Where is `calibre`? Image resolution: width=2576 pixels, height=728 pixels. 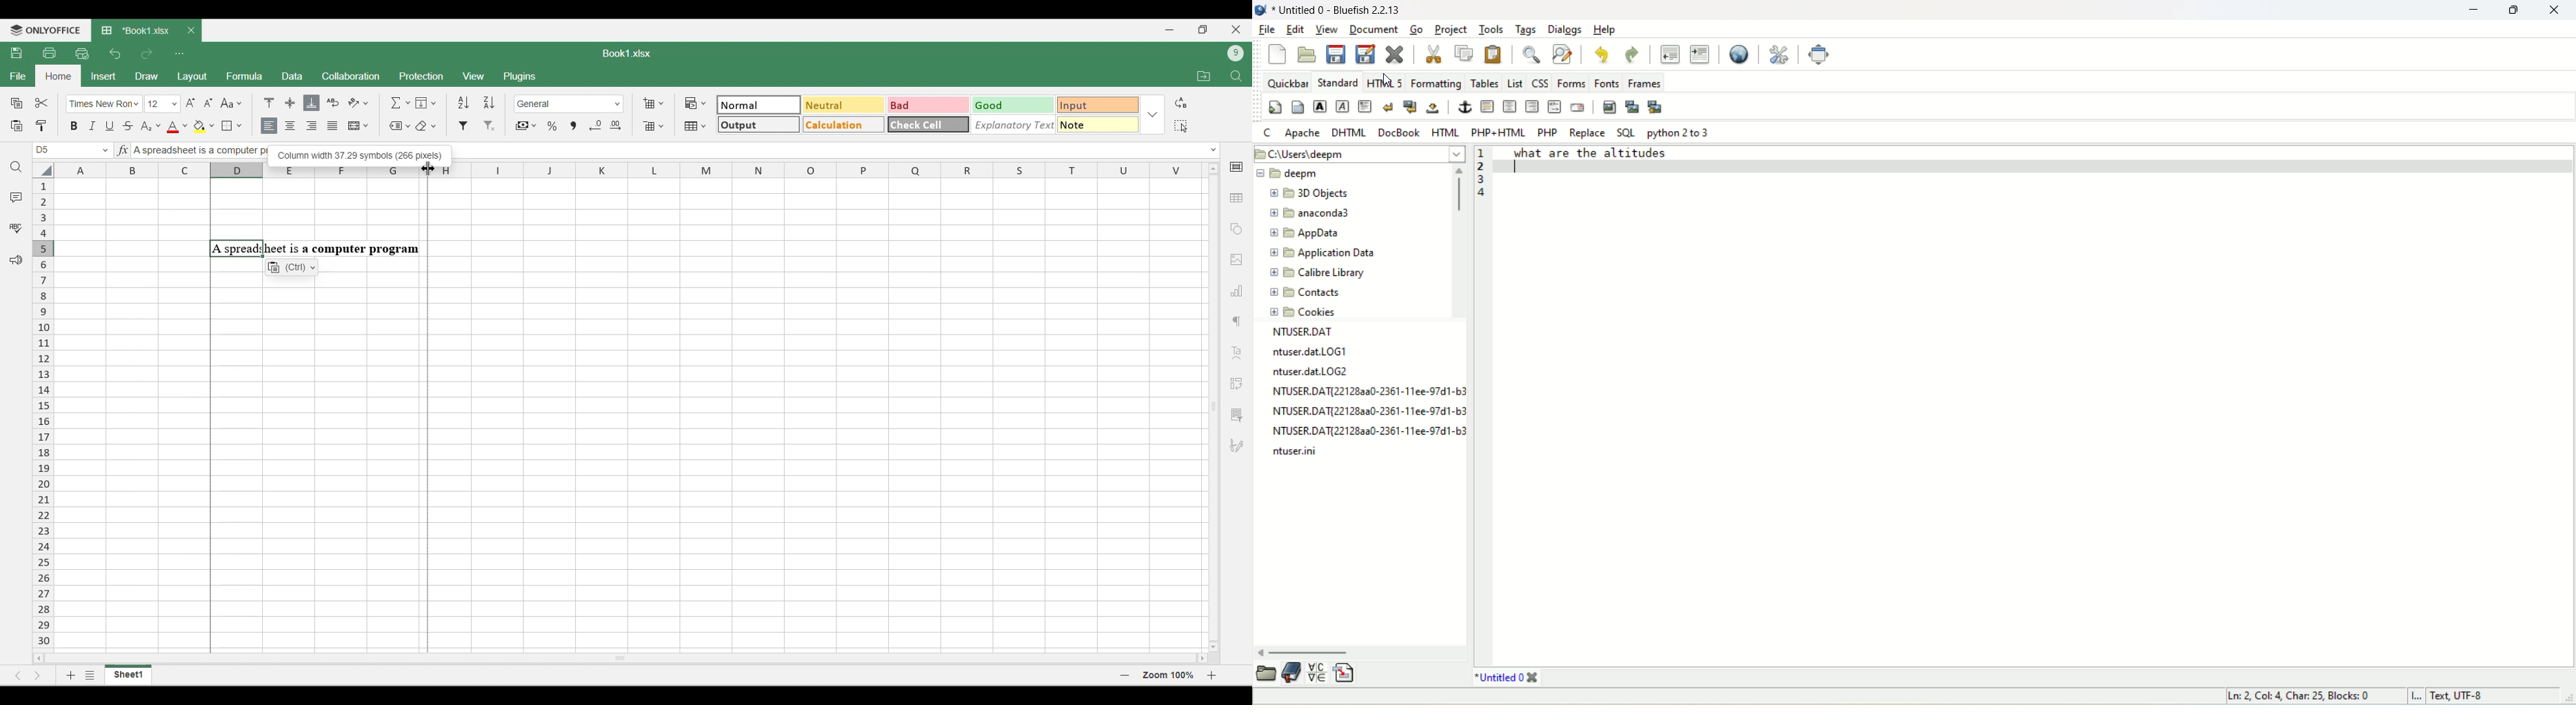 calibre is located at coordinates (1318, 274).